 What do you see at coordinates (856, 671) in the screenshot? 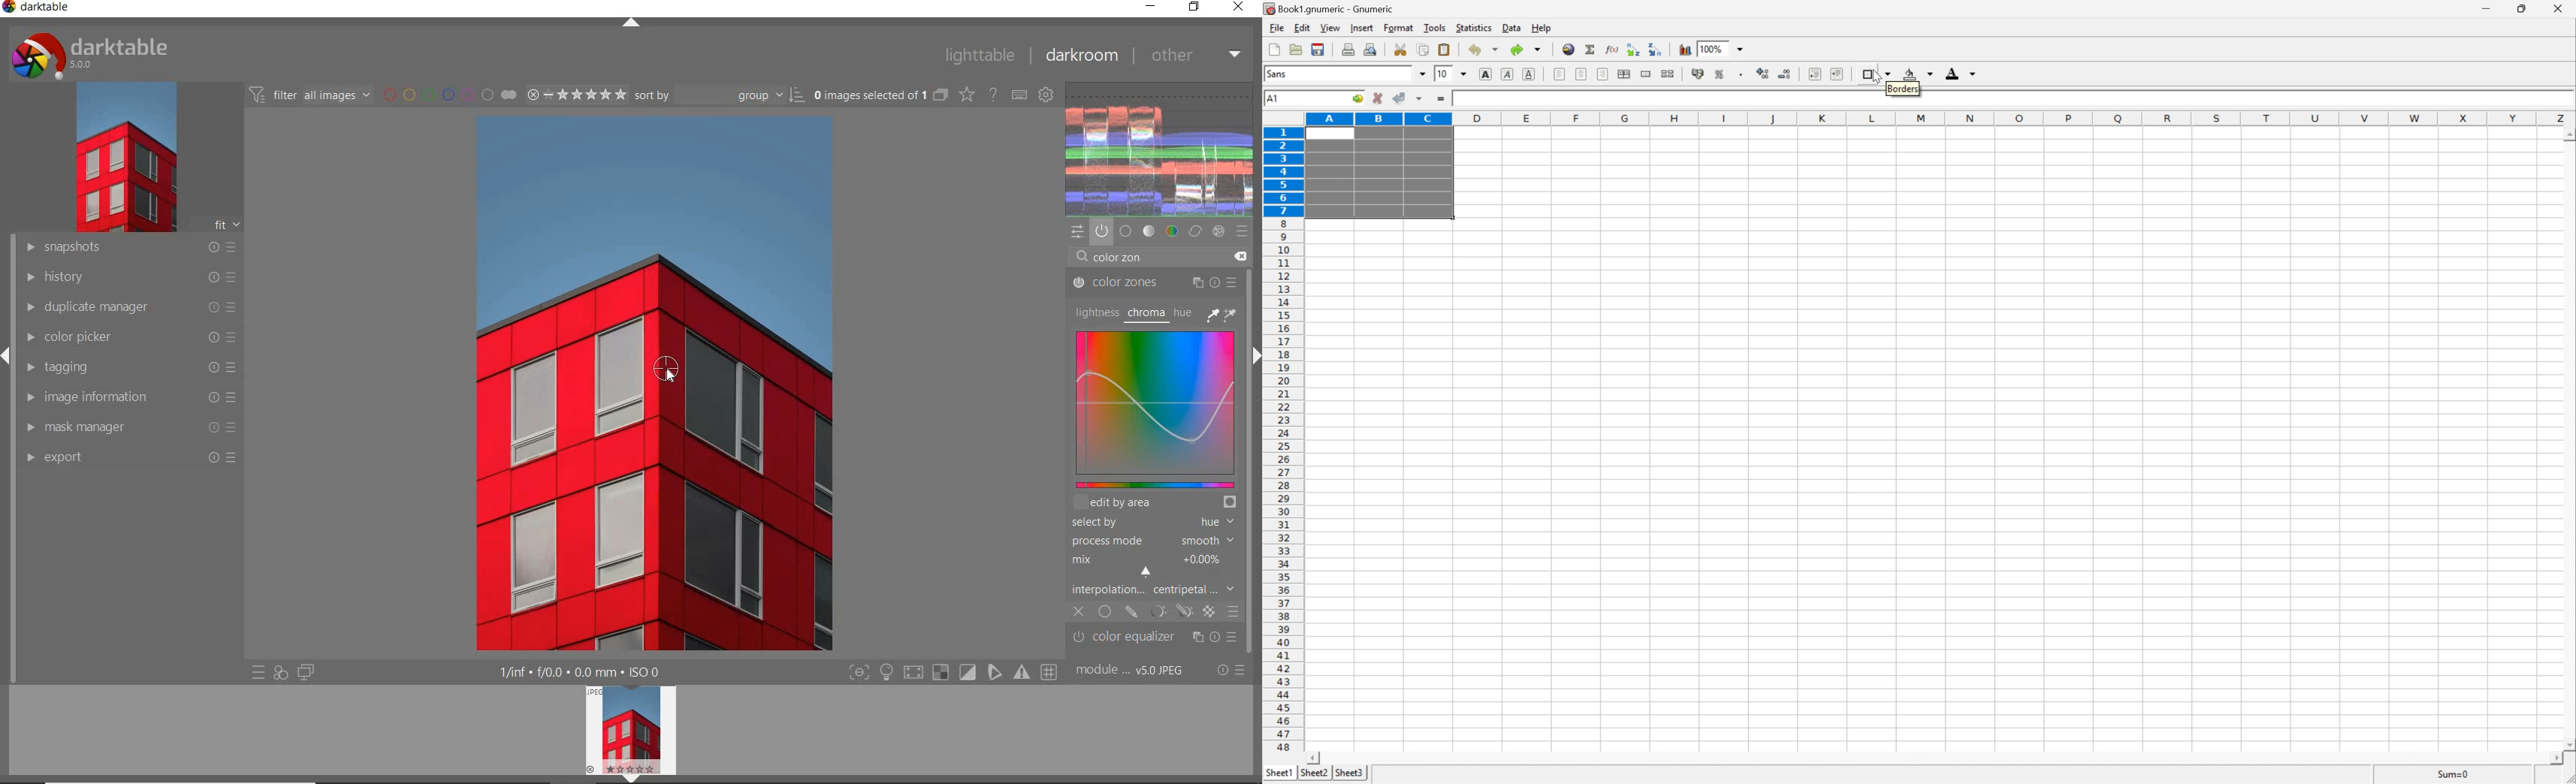
I see `focus` at bounding box center [856, 671].